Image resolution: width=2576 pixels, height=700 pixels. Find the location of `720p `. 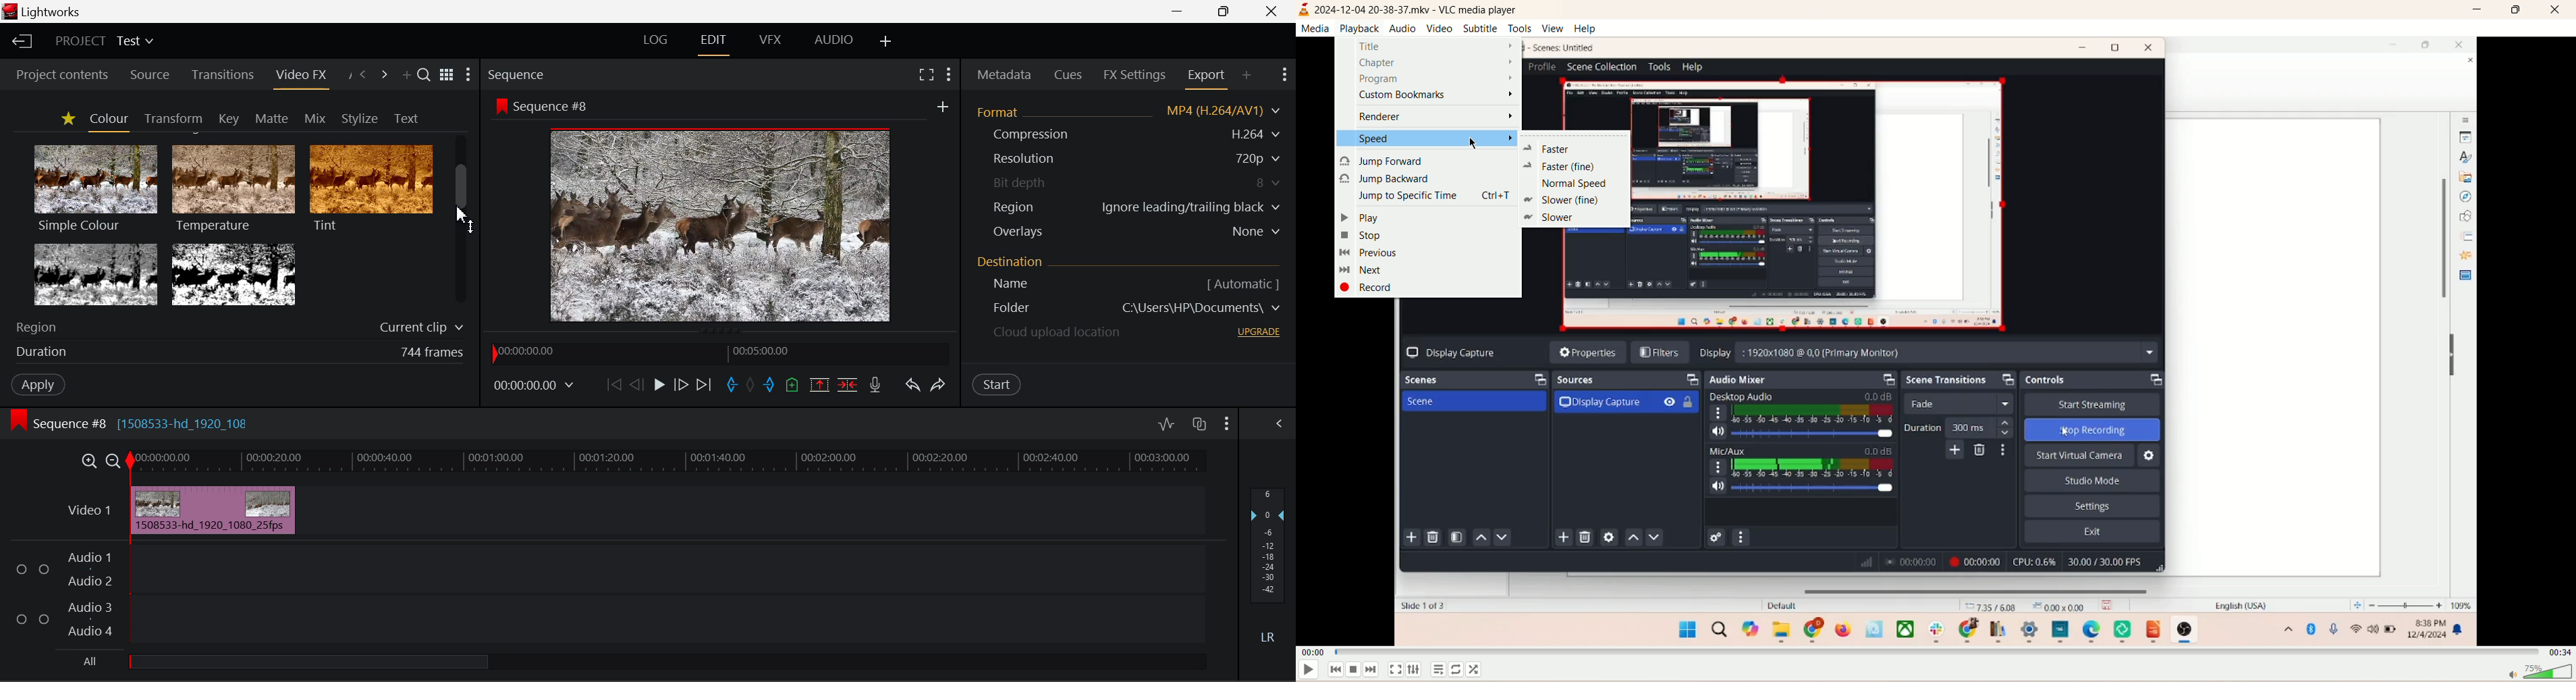

720p  is located at coordinates (1259, 158).